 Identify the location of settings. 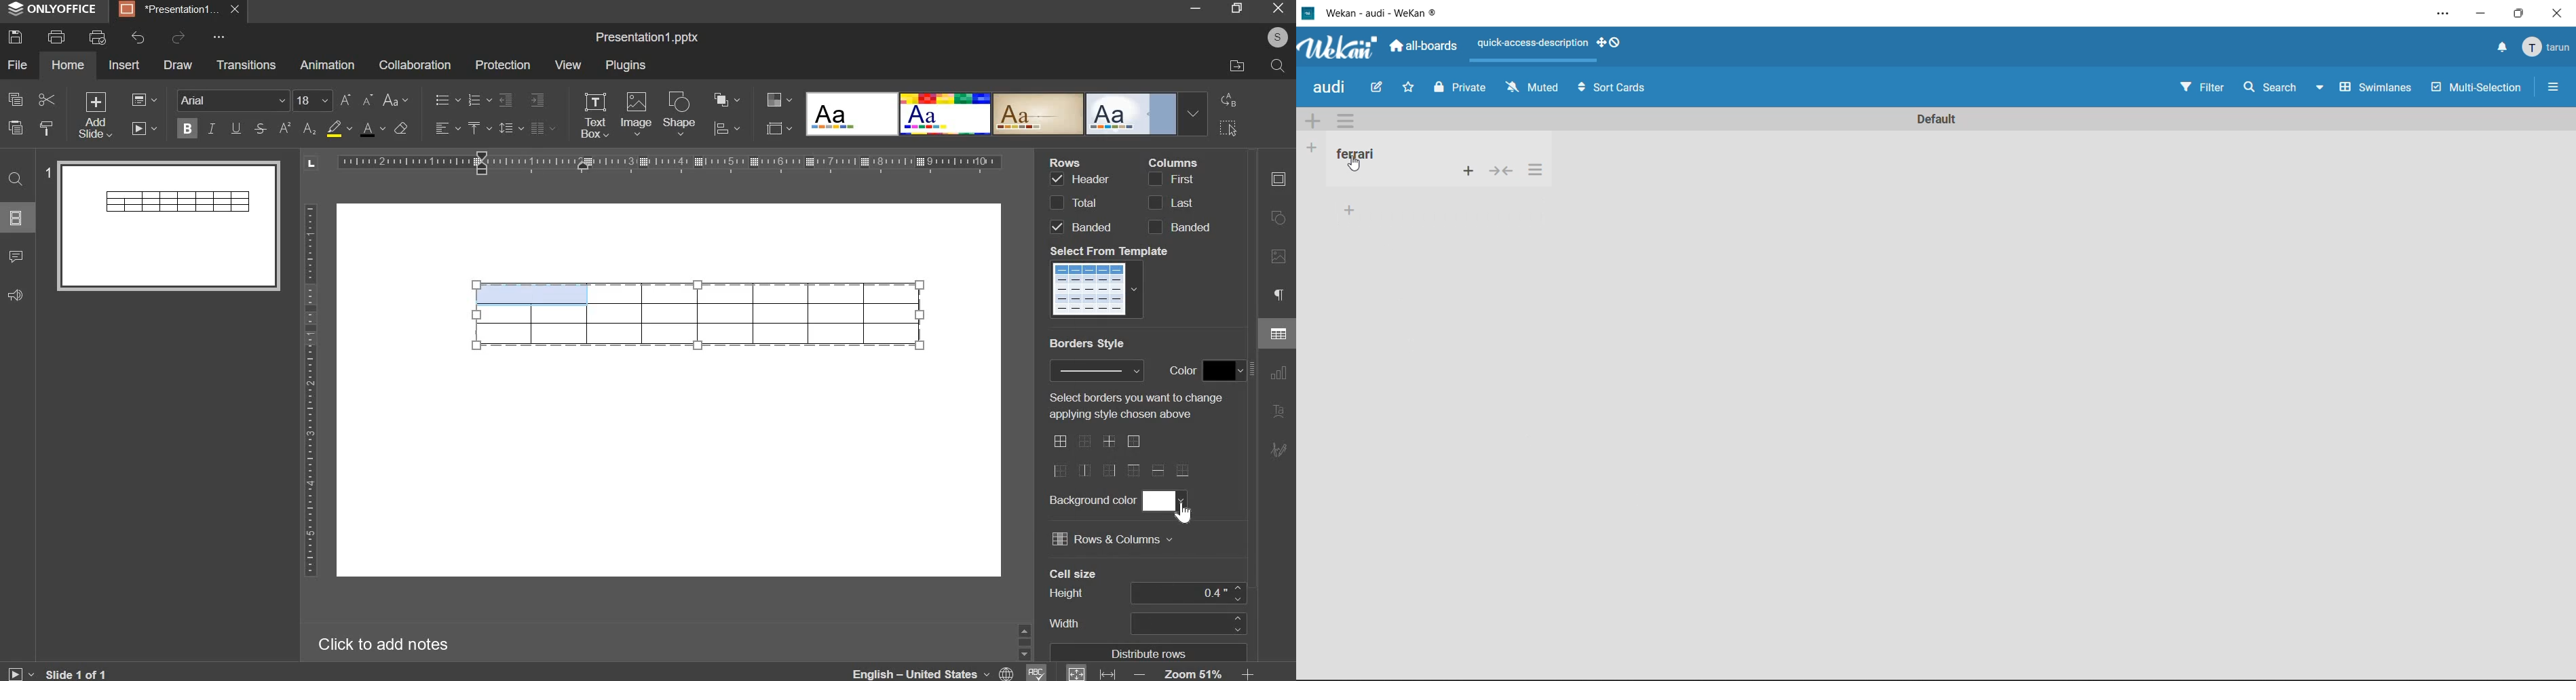
(2439, 11).